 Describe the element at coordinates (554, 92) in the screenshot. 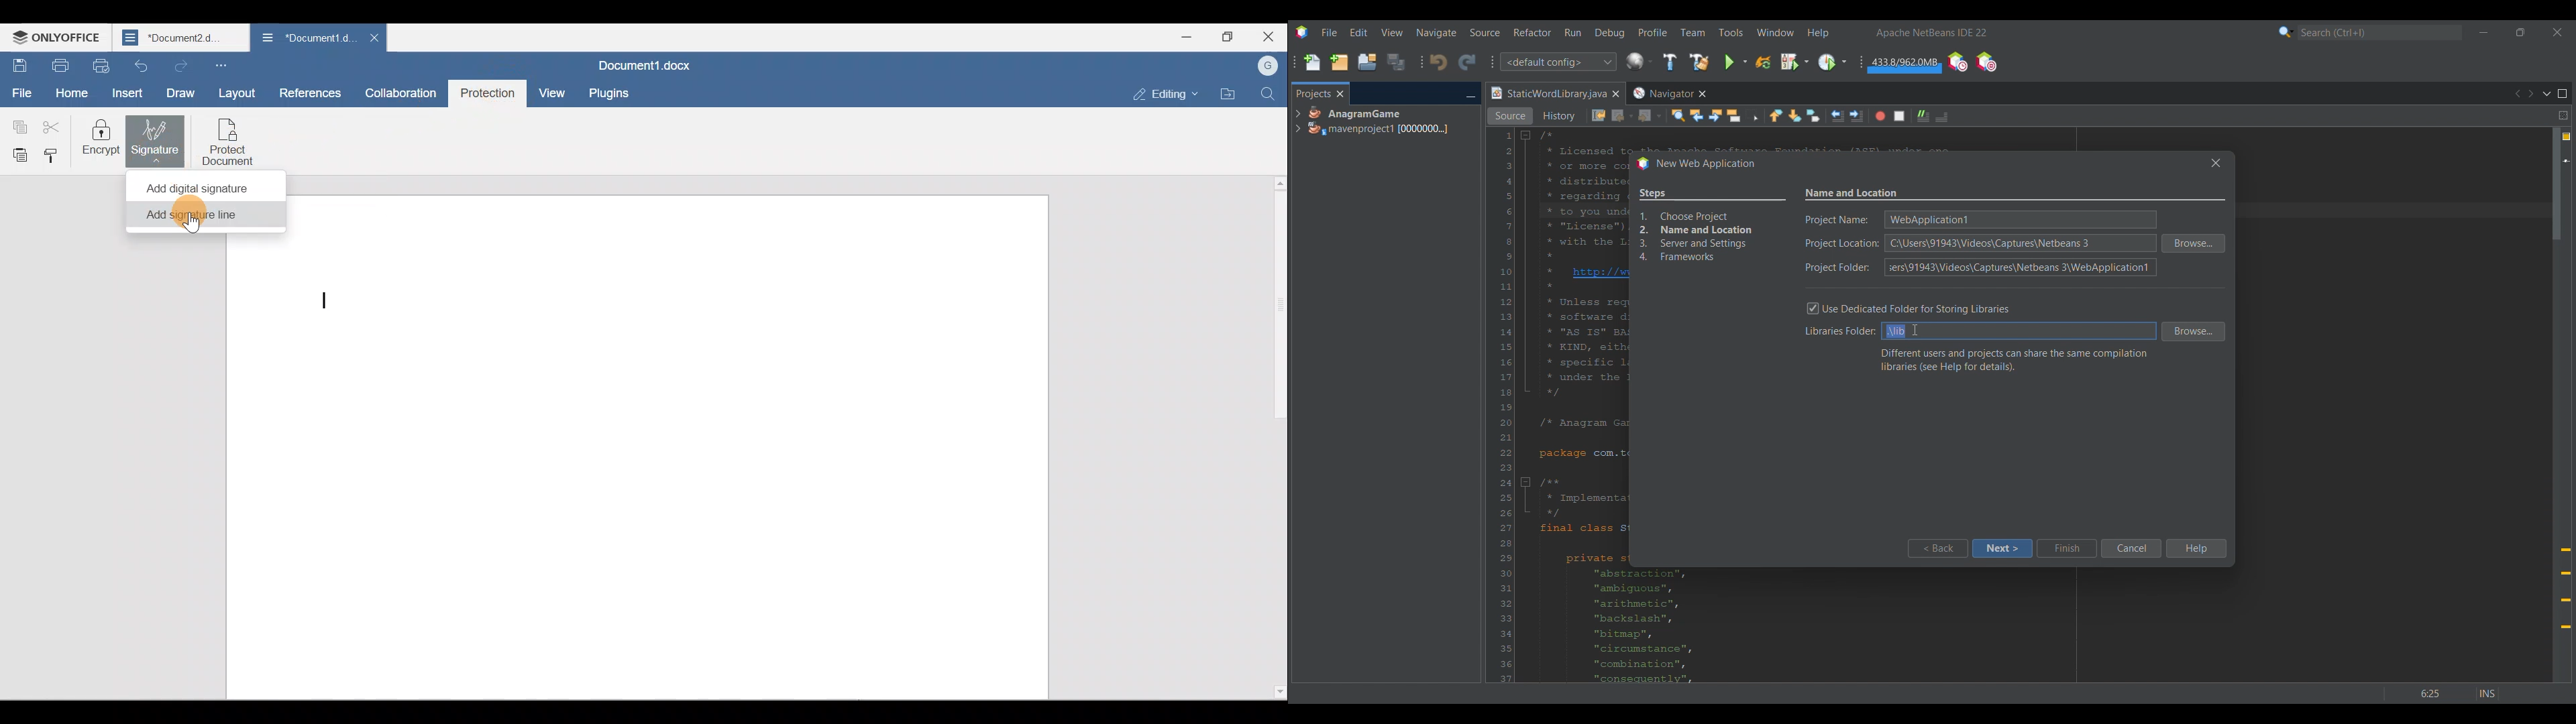

I see `View` at that location.